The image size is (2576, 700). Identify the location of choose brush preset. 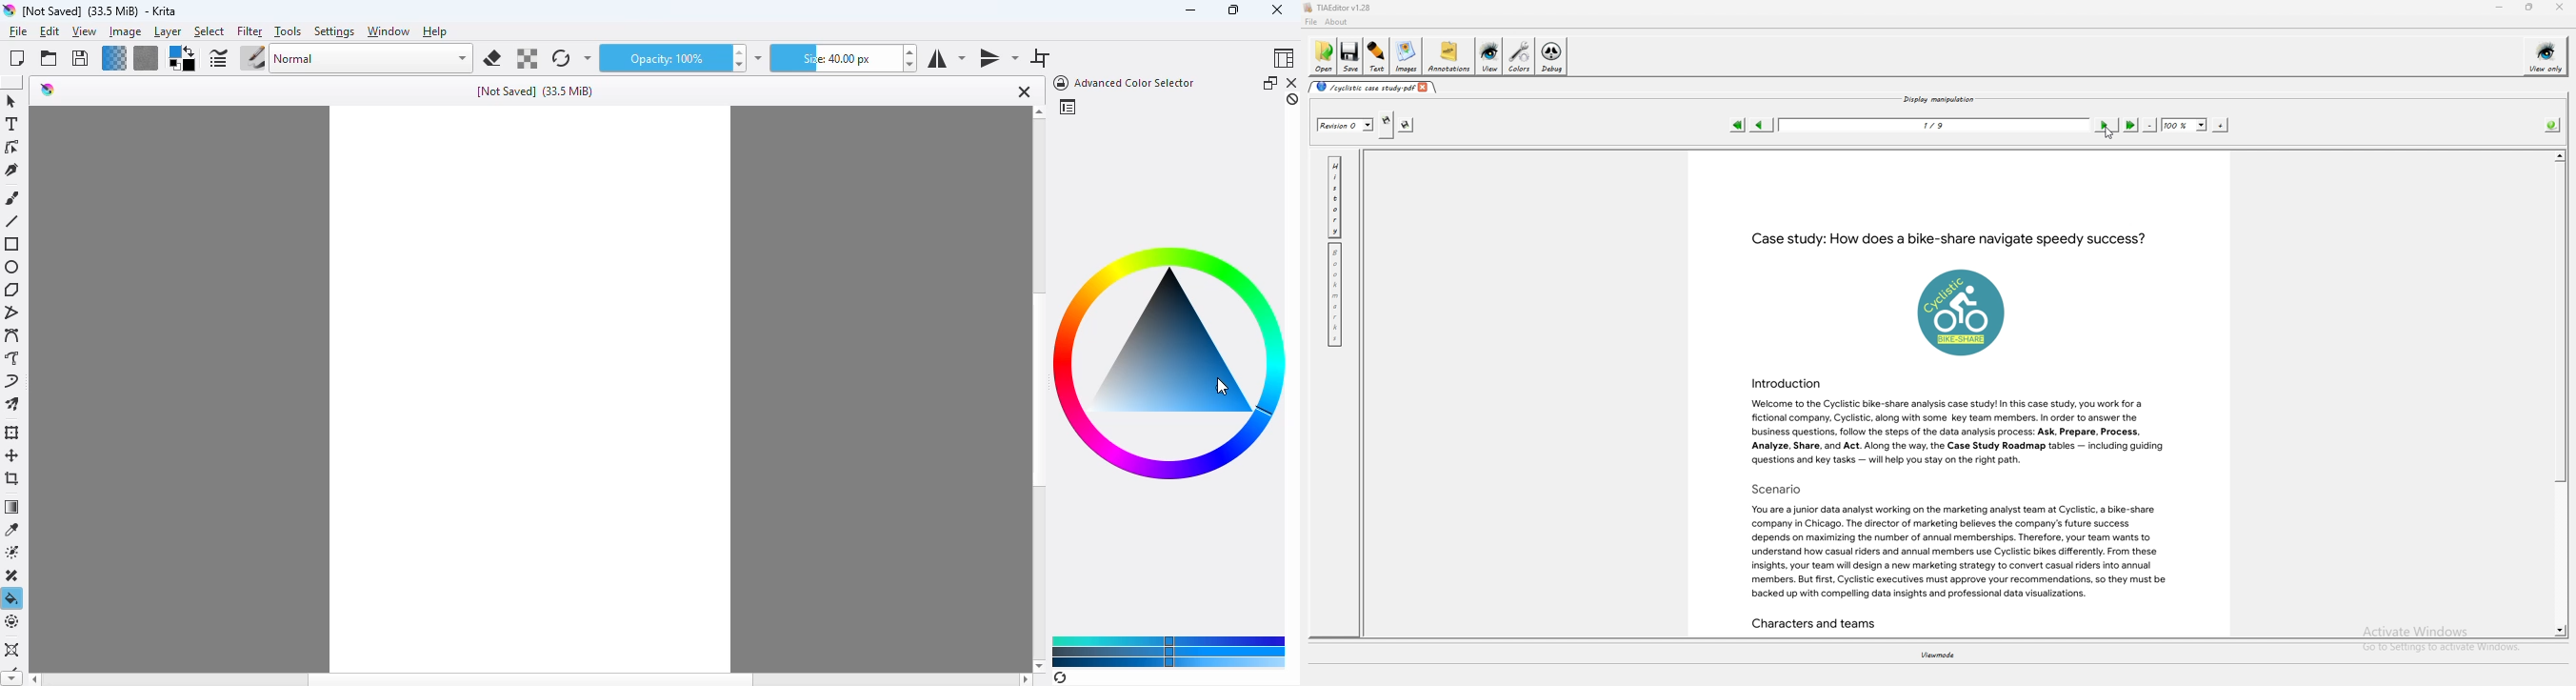
(252, 57).